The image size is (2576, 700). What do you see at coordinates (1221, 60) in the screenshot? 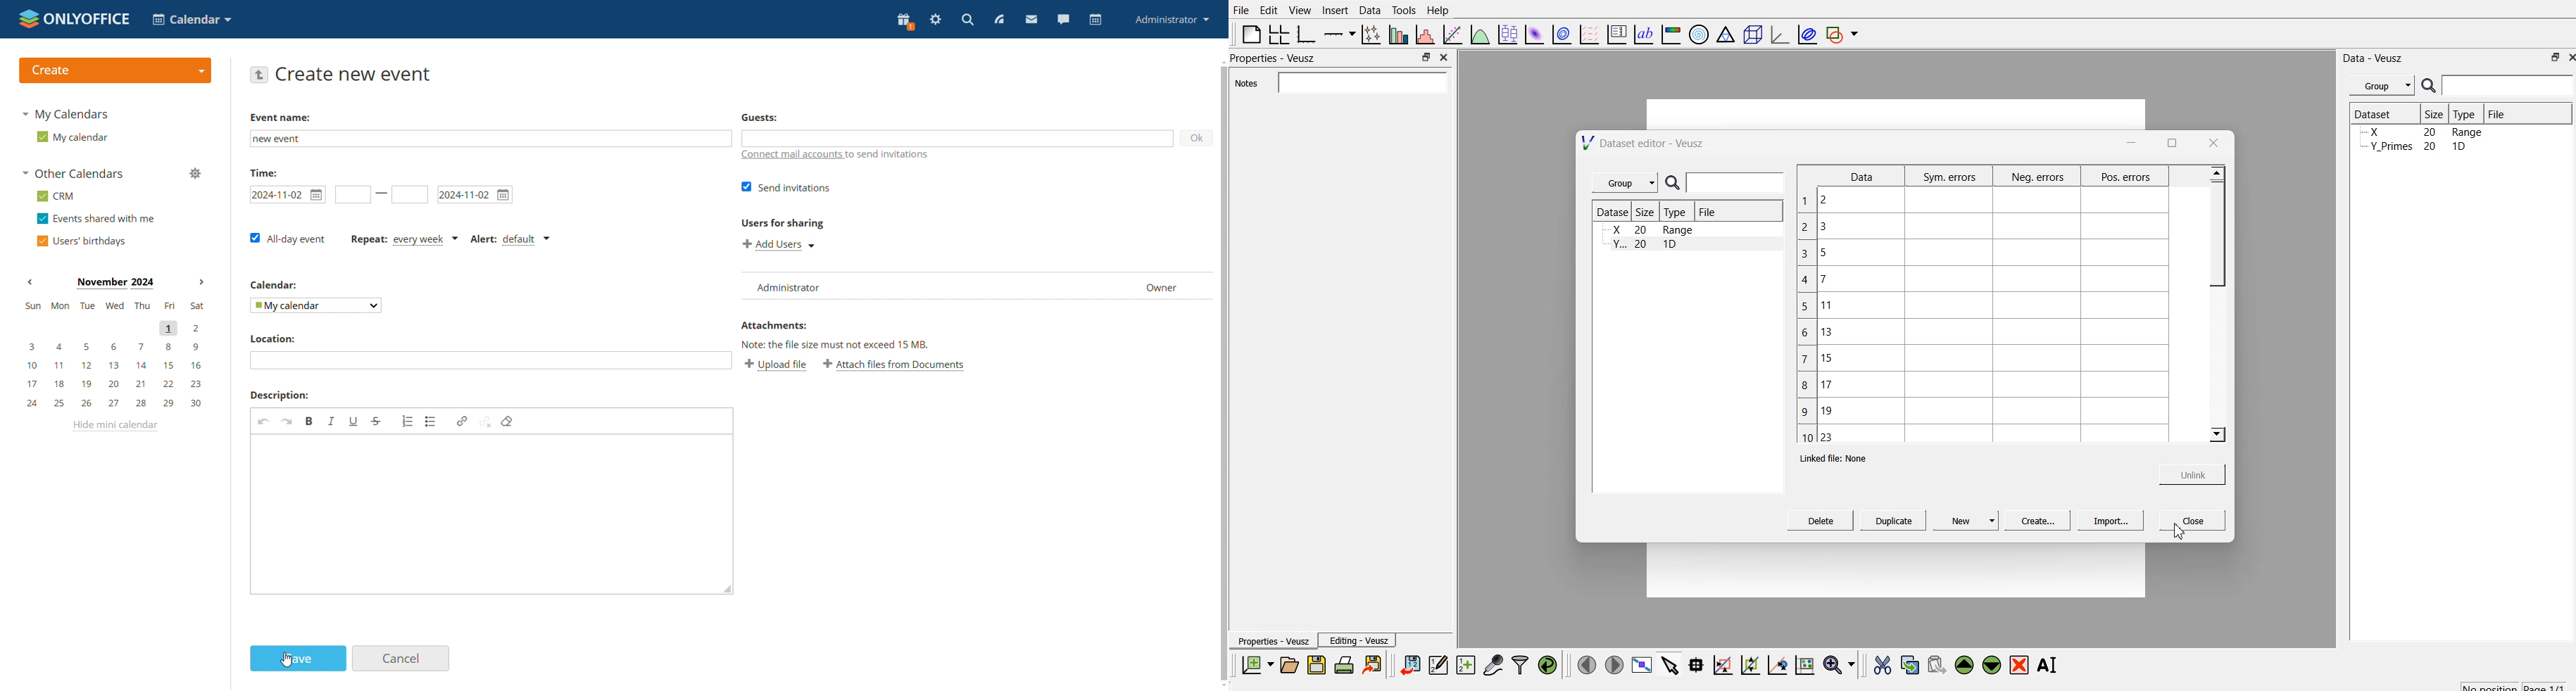
I see `scroll -up` at bounding box center [1221, 60].